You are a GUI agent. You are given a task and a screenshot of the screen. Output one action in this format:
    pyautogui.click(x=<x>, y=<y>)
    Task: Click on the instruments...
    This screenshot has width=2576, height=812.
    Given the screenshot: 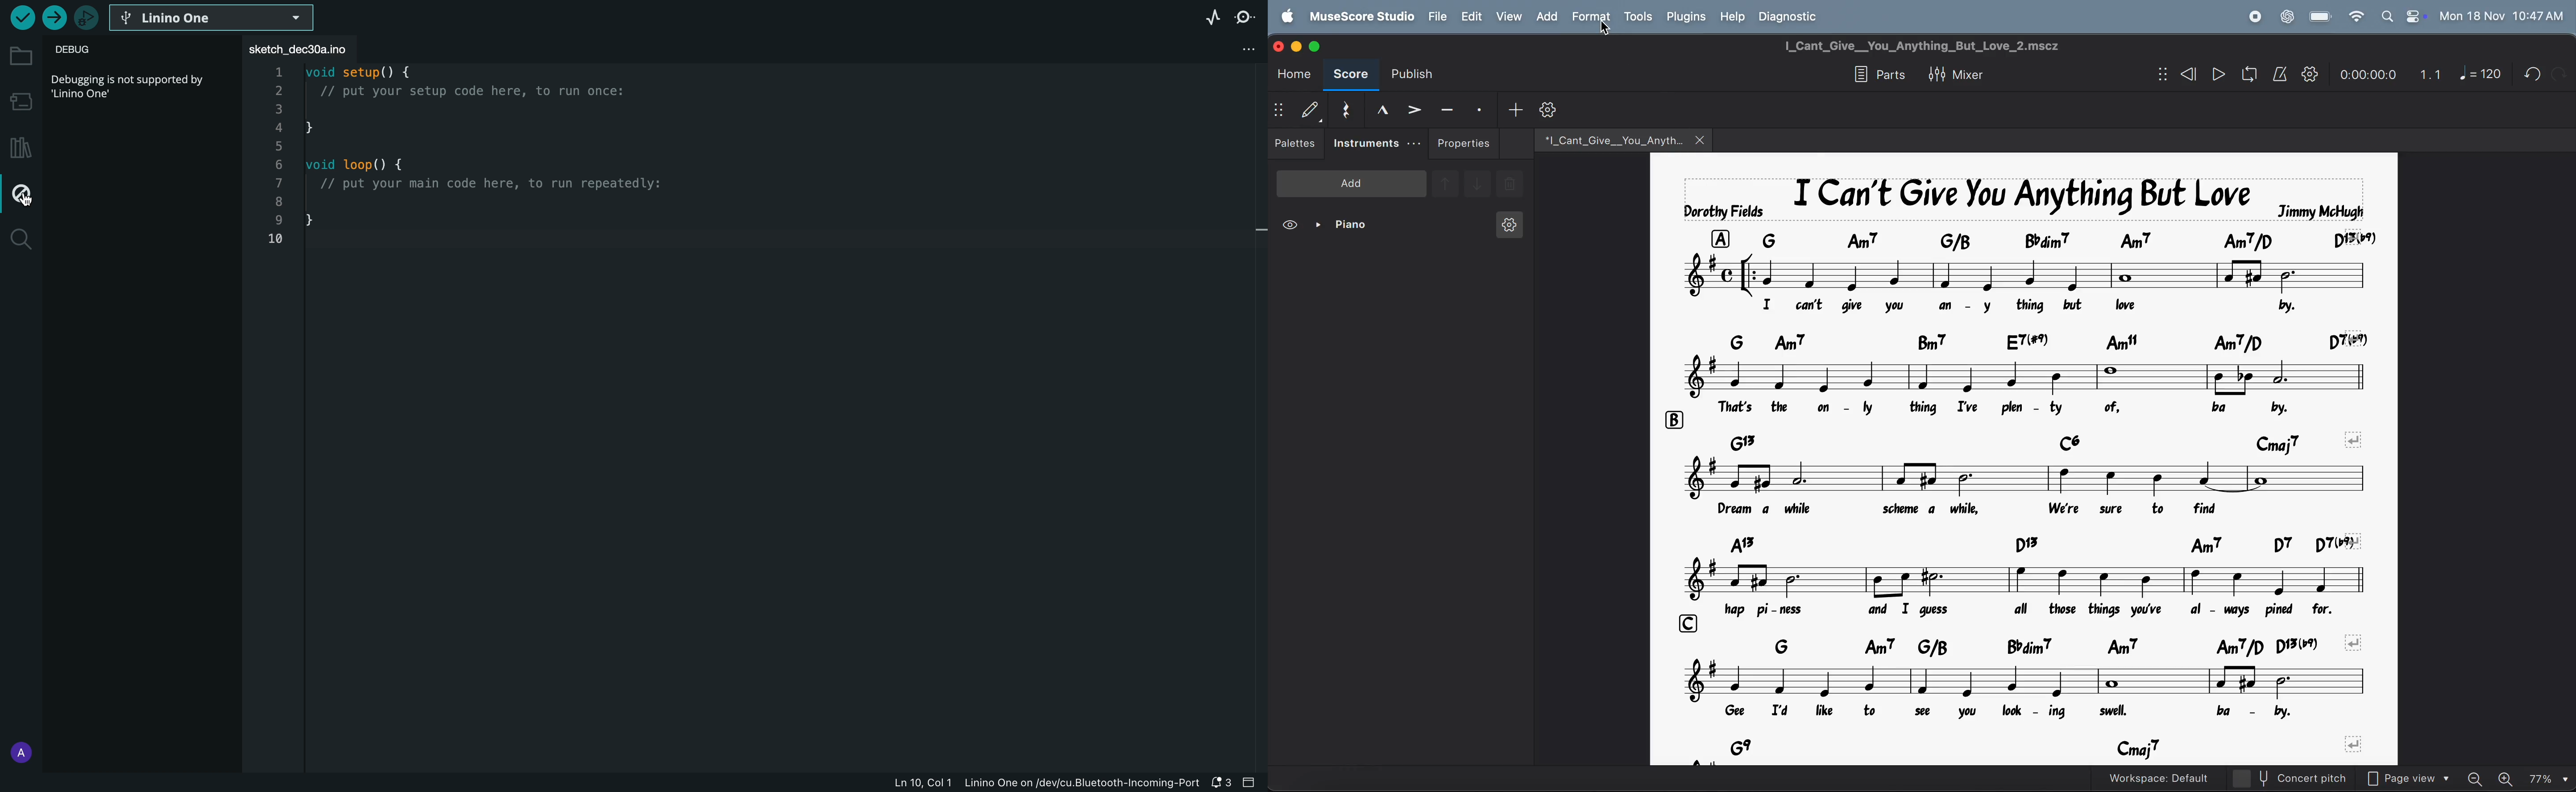 What is the action you would take?
    pyautogui.click(x=1376, y=144)
    